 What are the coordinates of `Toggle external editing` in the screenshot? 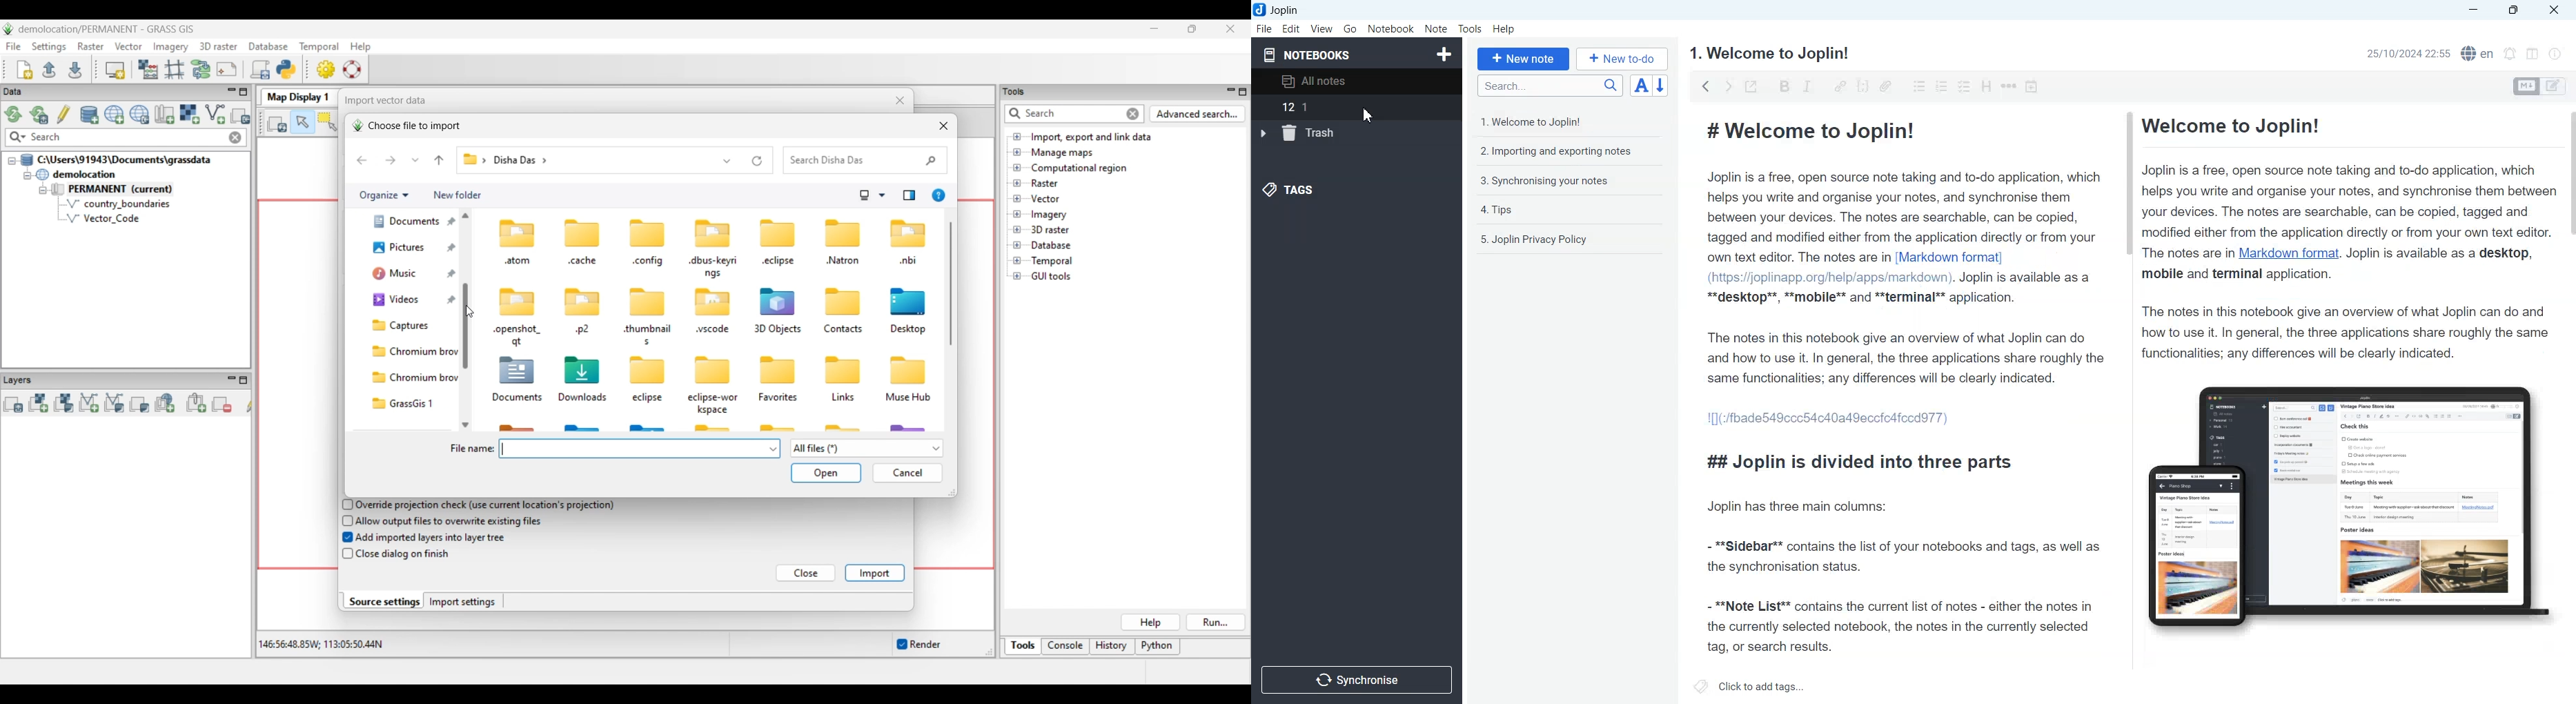 It's located at (1749, 87).